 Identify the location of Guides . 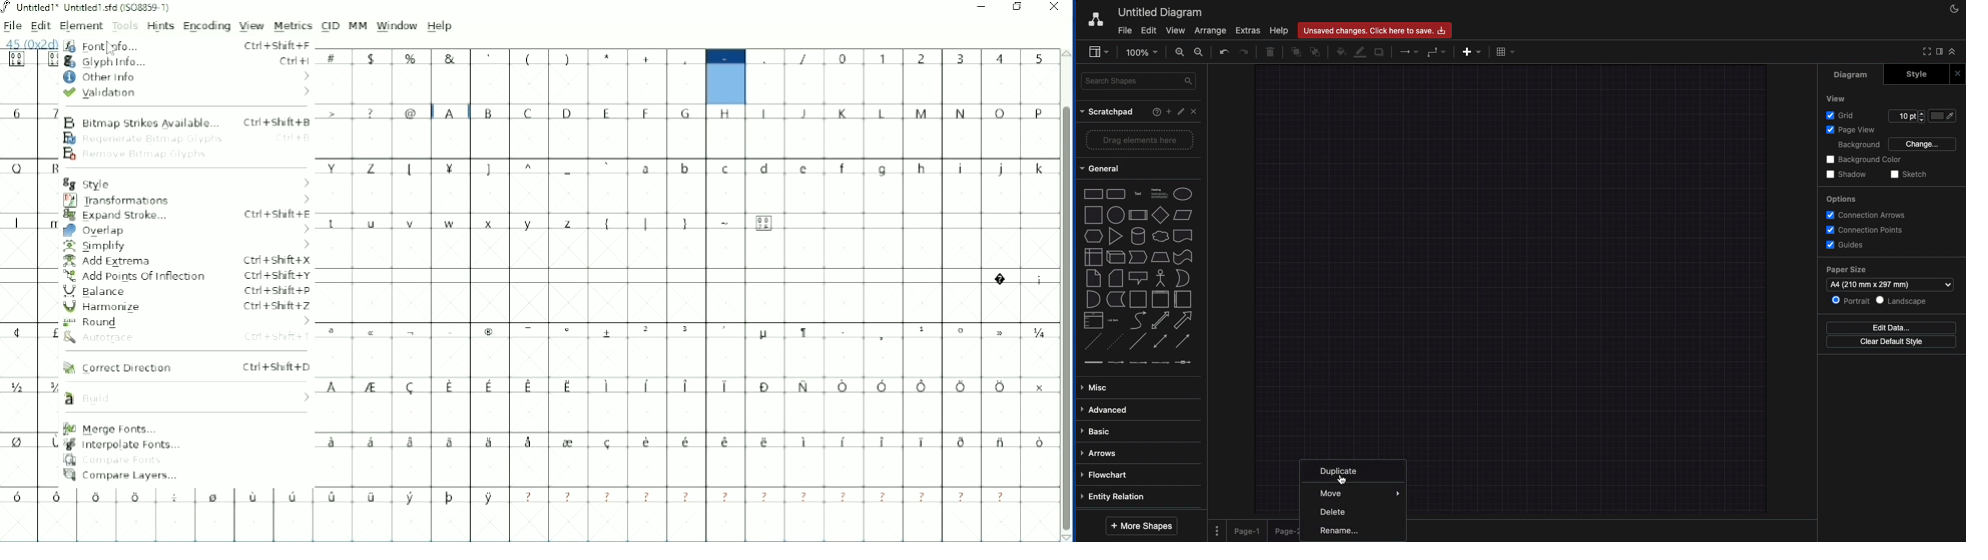
(1845, 244).